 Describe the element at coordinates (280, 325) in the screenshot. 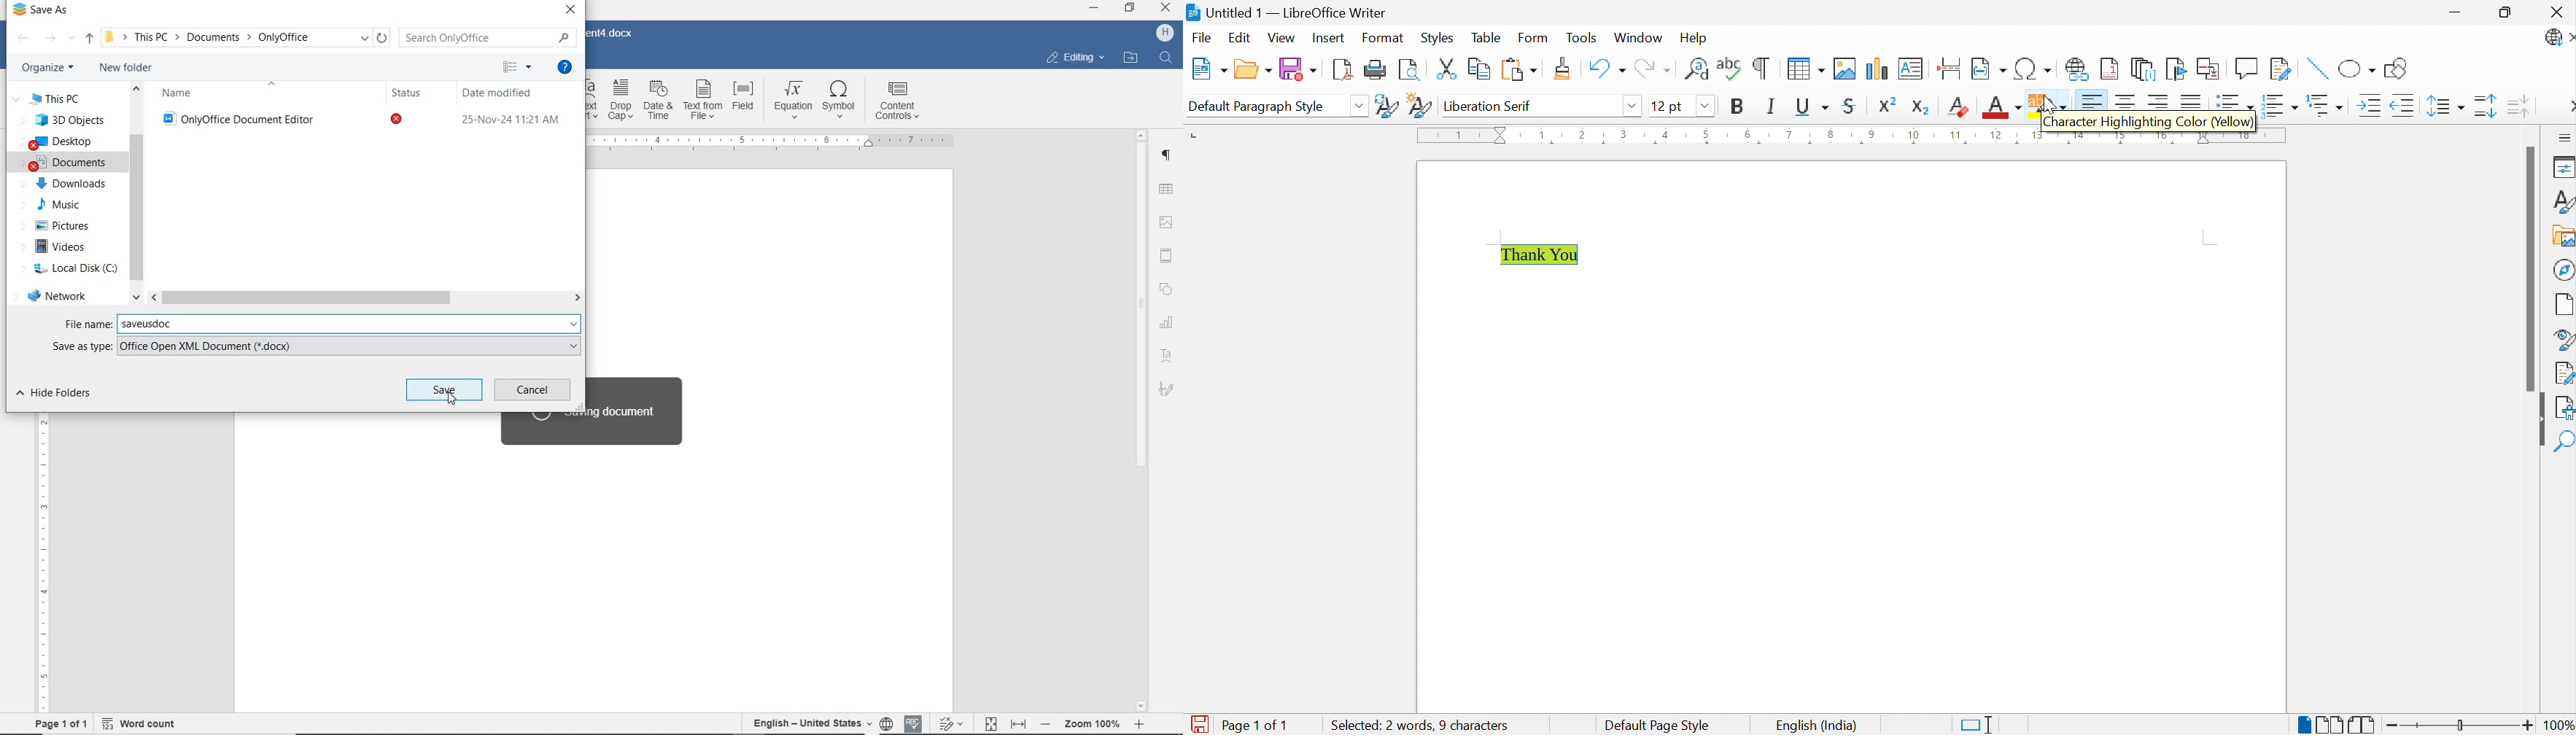

I see `saveusdoc(saved in new name)` at that location.